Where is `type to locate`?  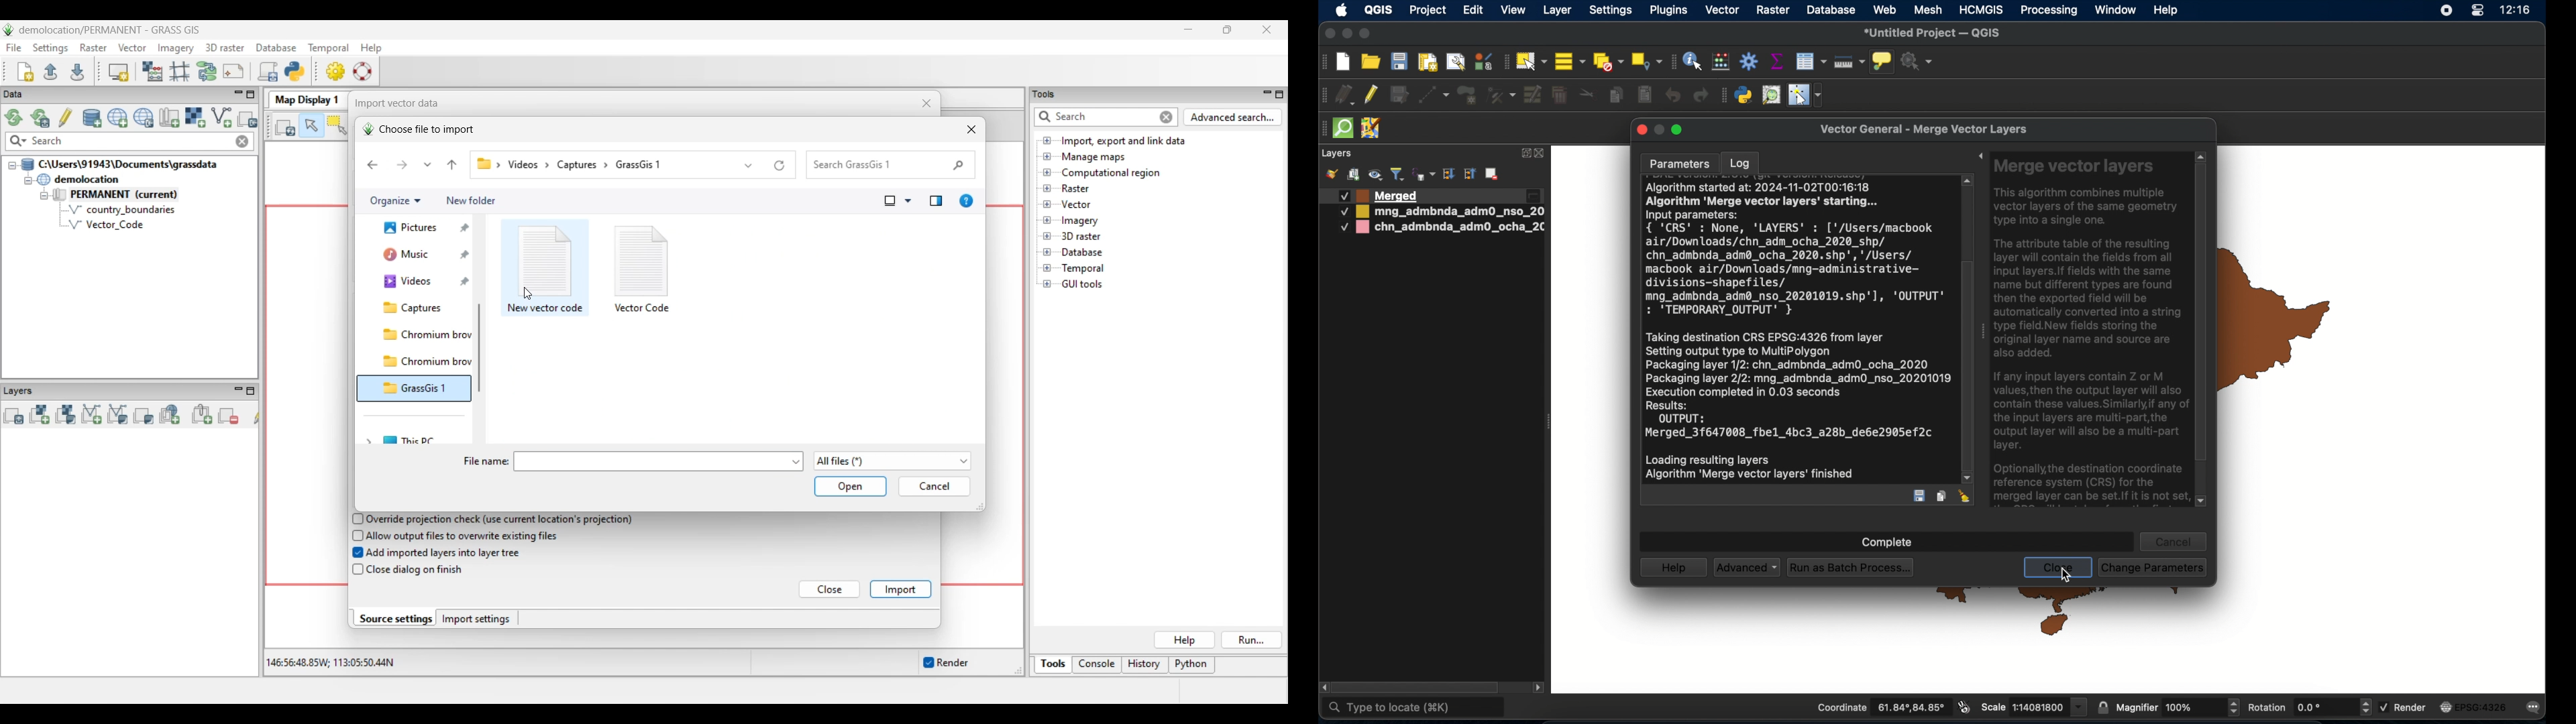
type to locate is located at coordinates (1414, 709).